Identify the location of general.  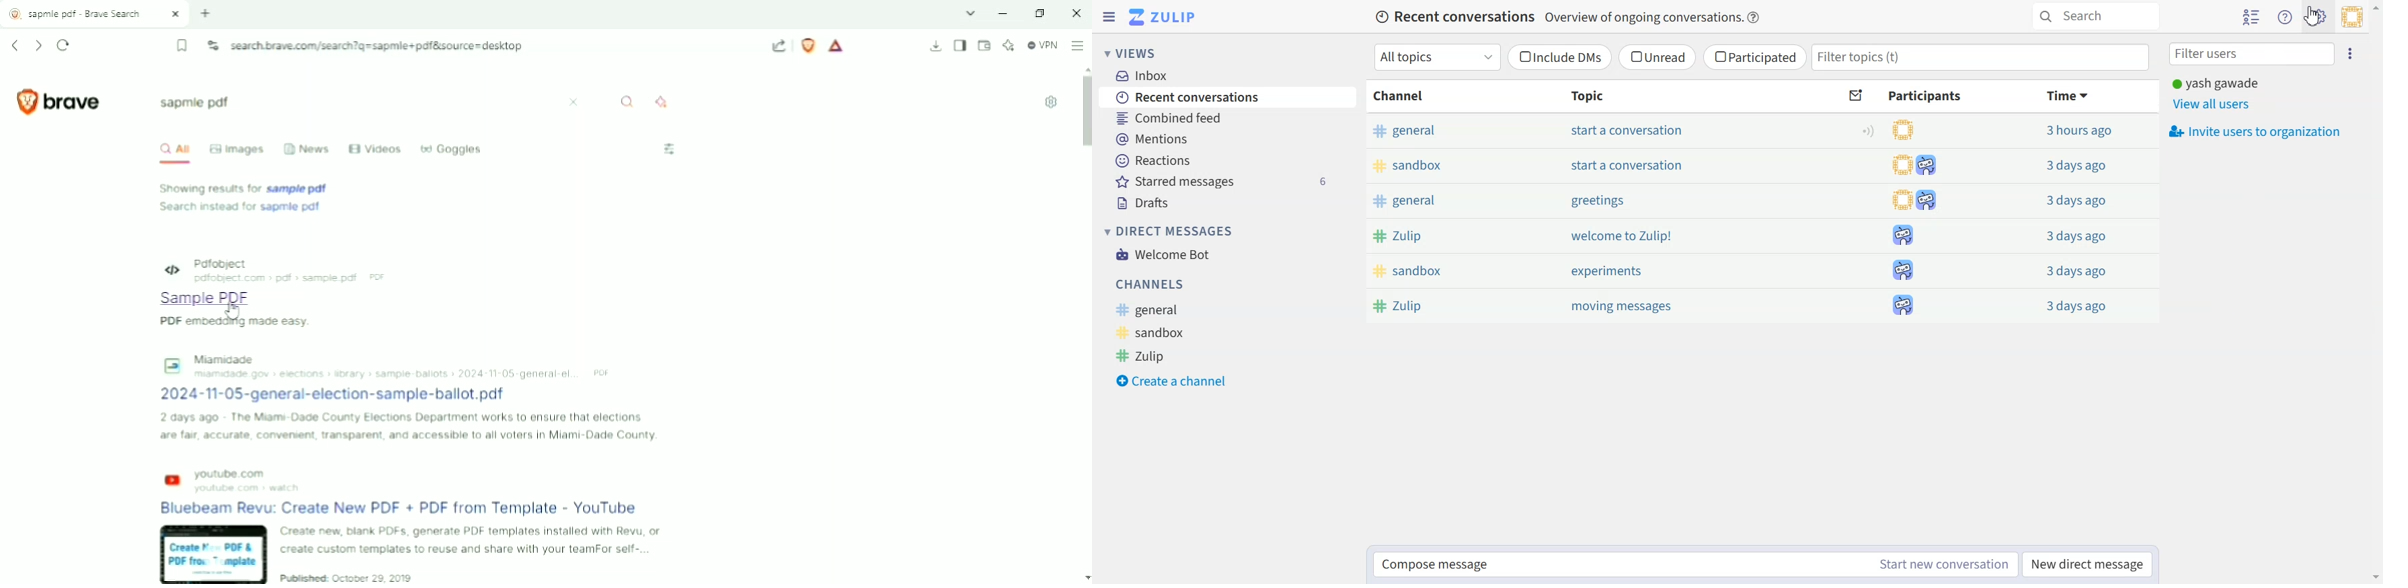
(1405, 203).